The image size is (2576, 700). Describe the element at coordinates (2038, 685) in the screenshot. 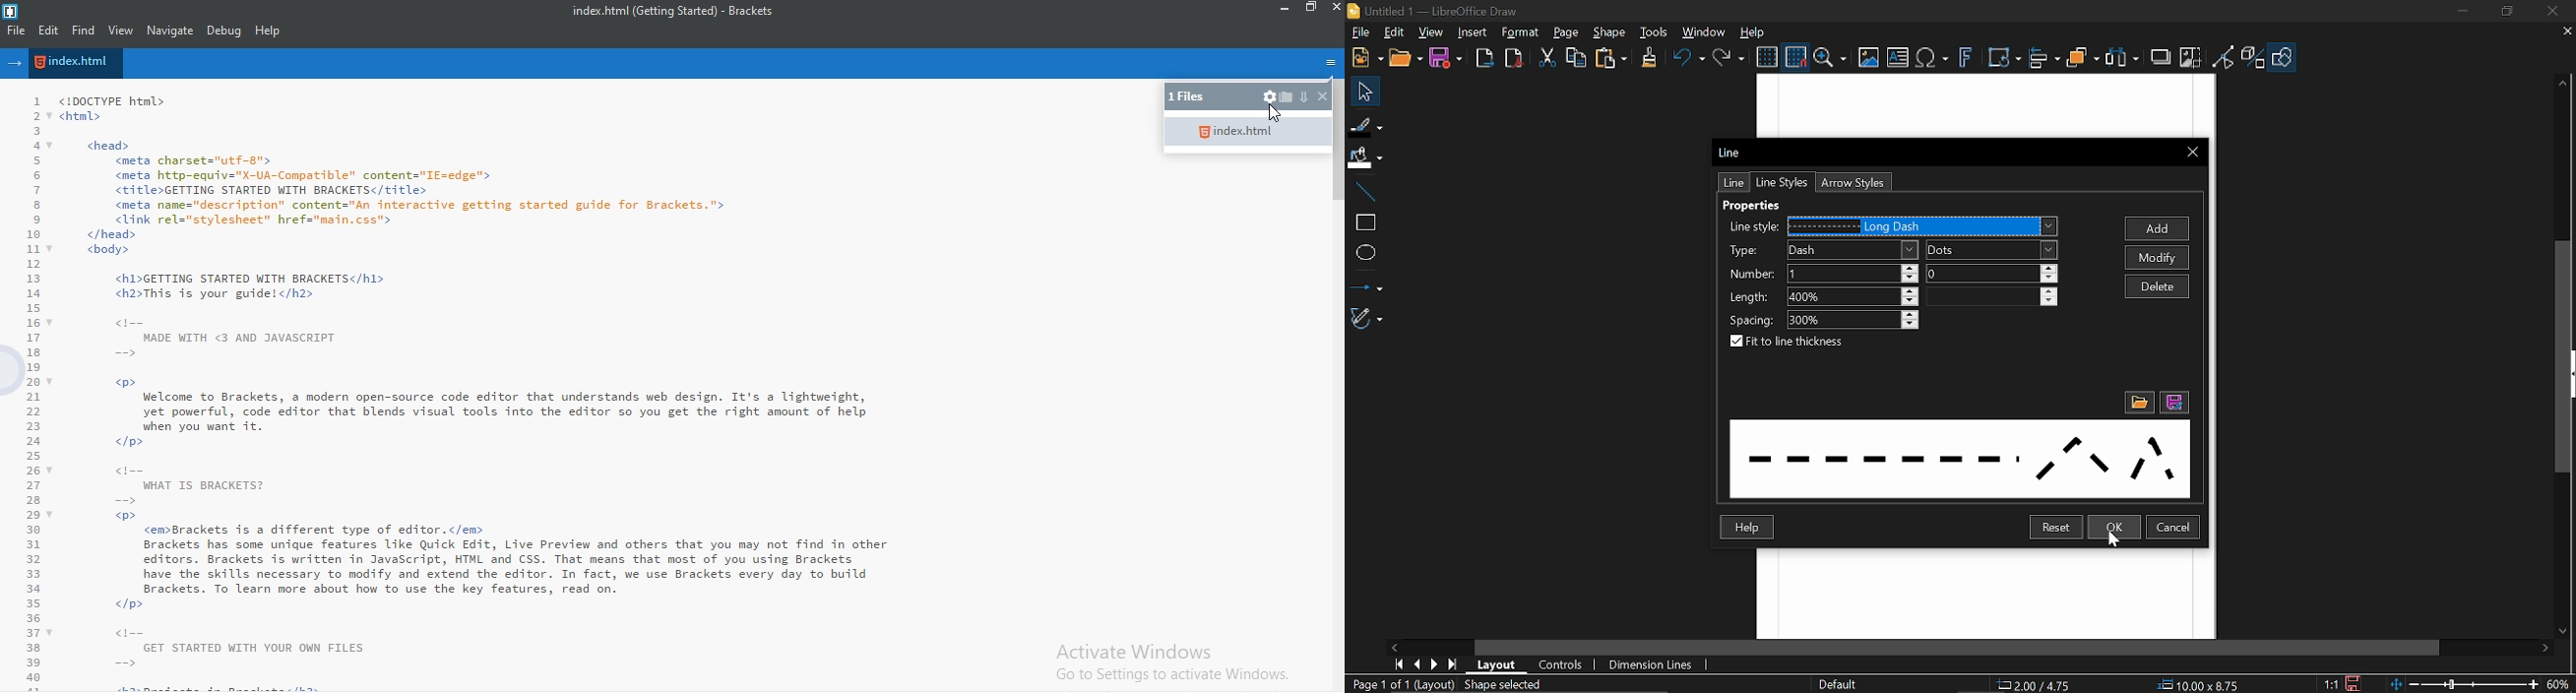

I see `Position` at that location.